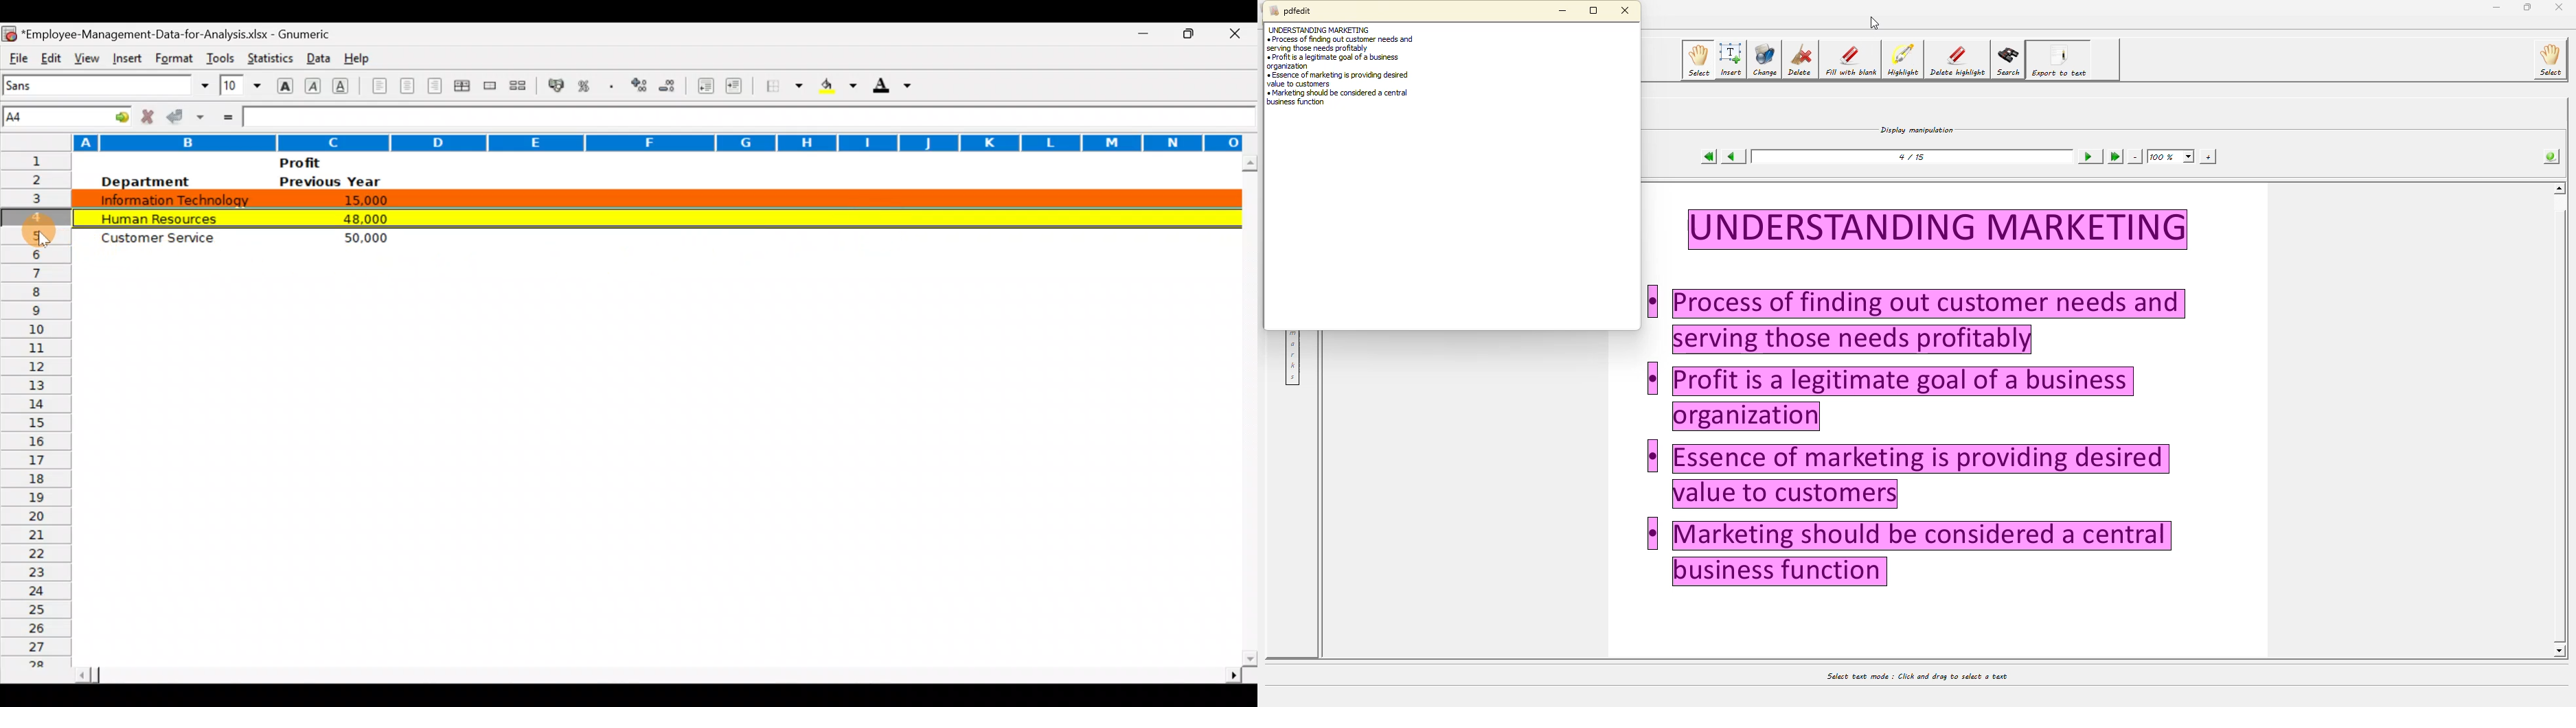 The height and width of the screenshot is (728, 2576). Describe the element at coordinates (1239, 35) in the screenshot. I see `Close` at that location.